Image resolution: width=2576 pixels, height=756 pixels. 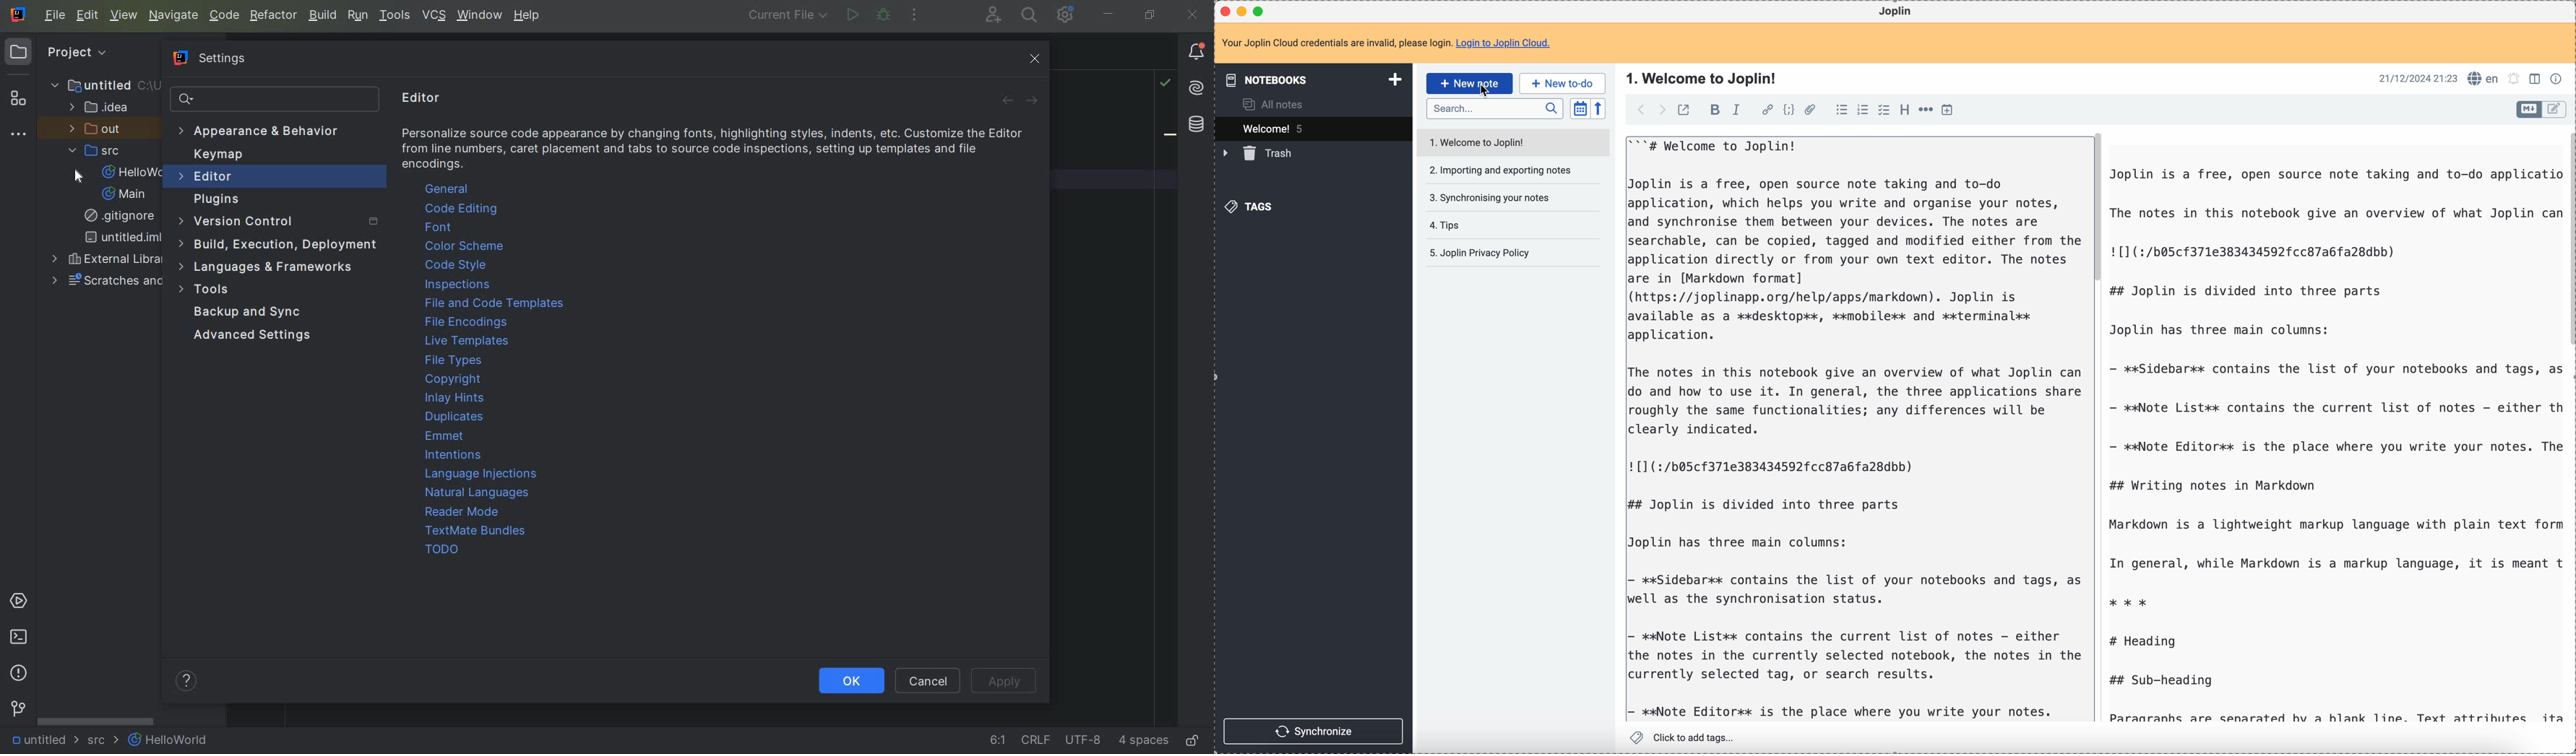 What do you see at coordinates (1393, 44) in the screenshot?
I see `note` at bounding box center [1393, 44].